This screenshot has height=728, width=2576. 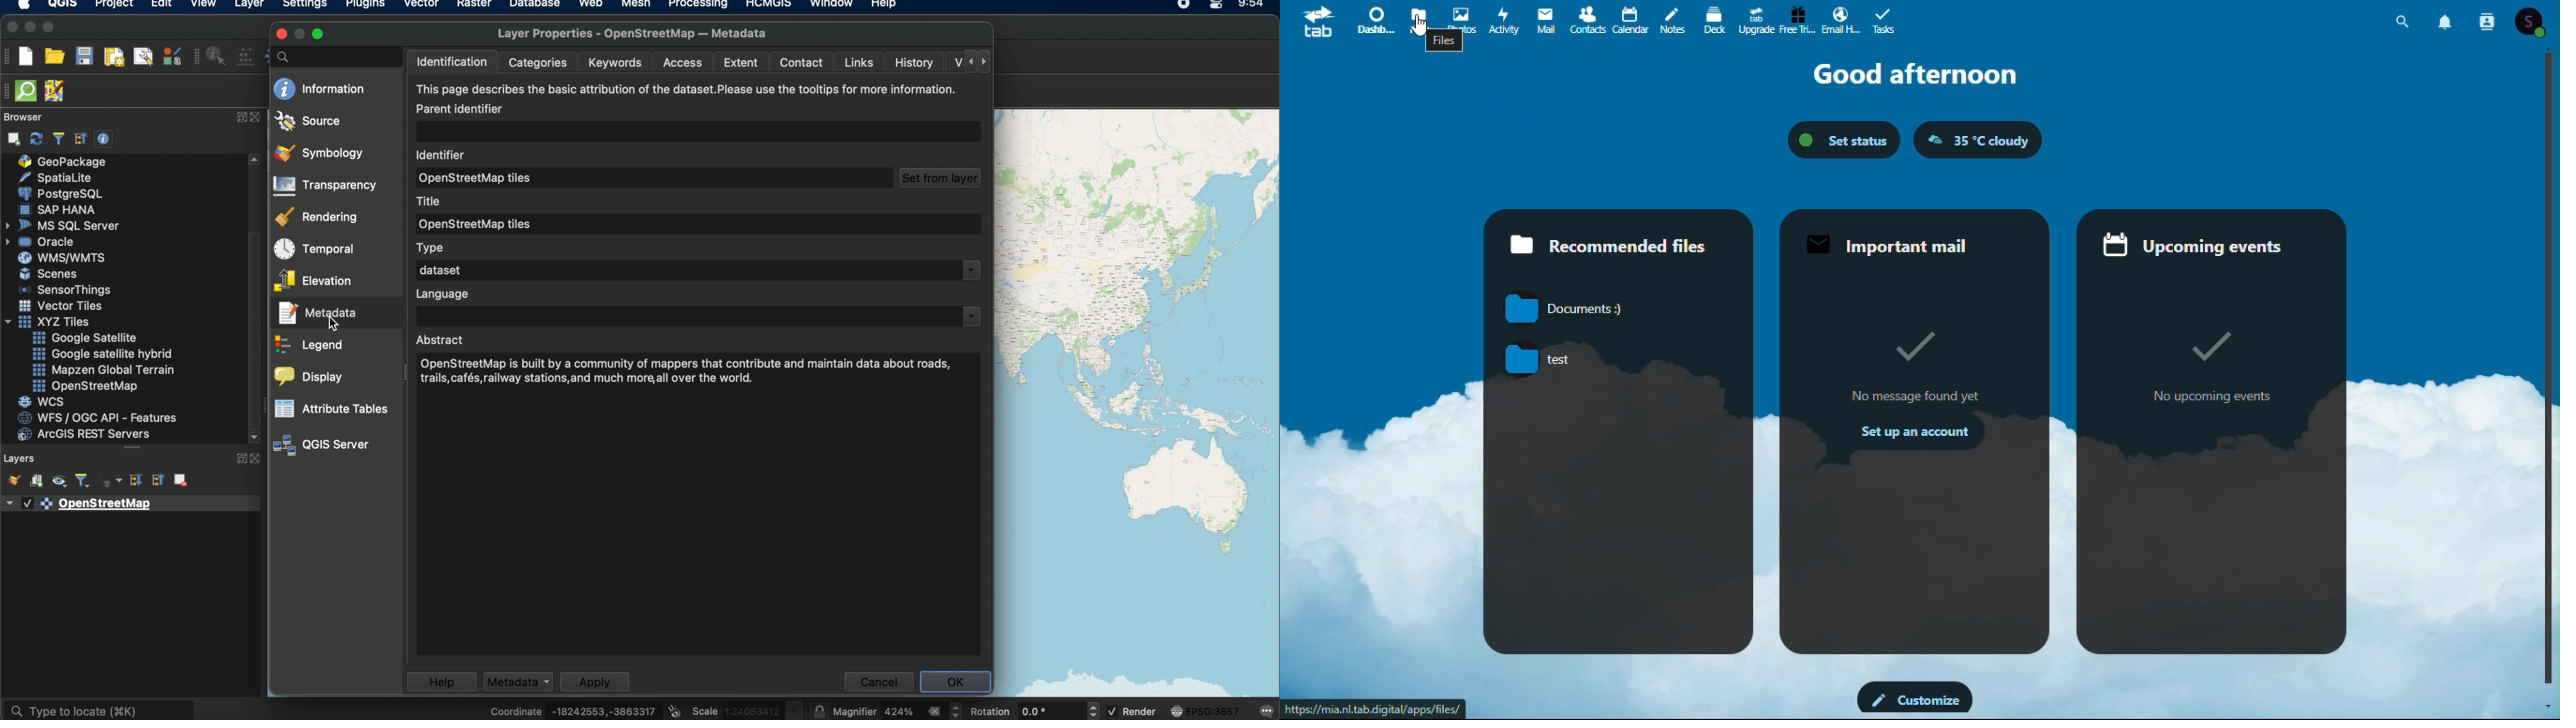 I want to click on mesh, so click(x=635, y=5).